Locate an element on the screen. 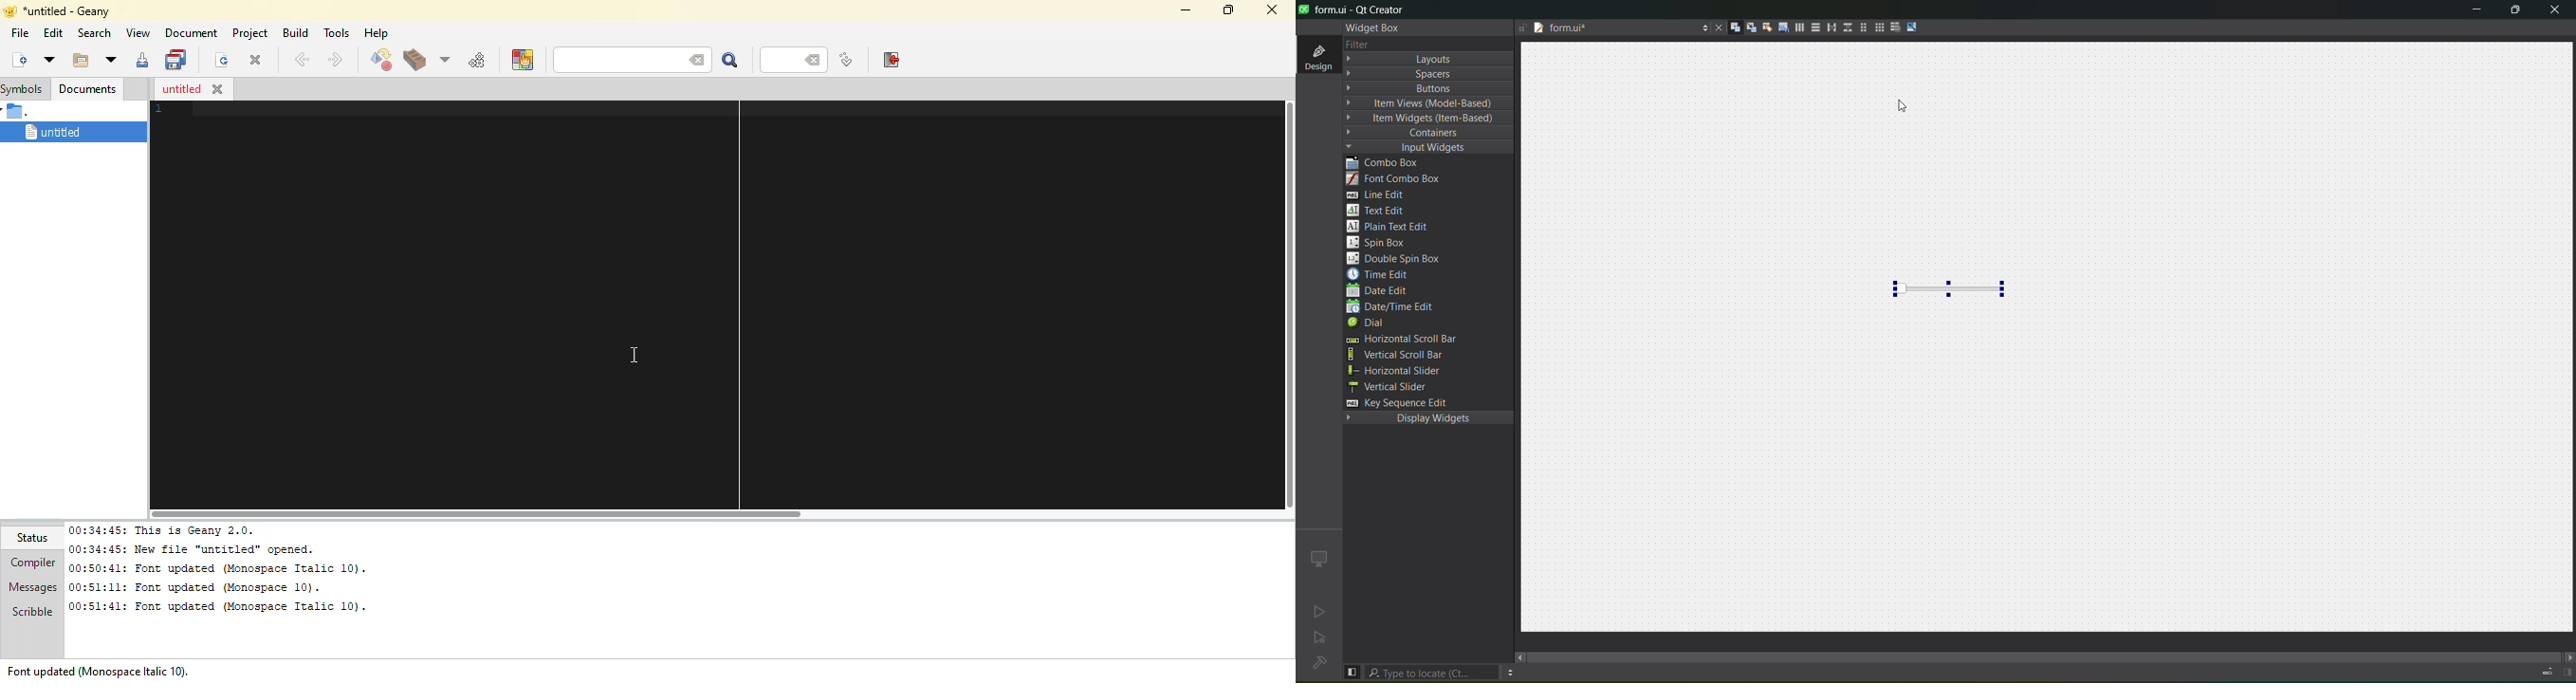  save all is located at coordinates (177, 58).